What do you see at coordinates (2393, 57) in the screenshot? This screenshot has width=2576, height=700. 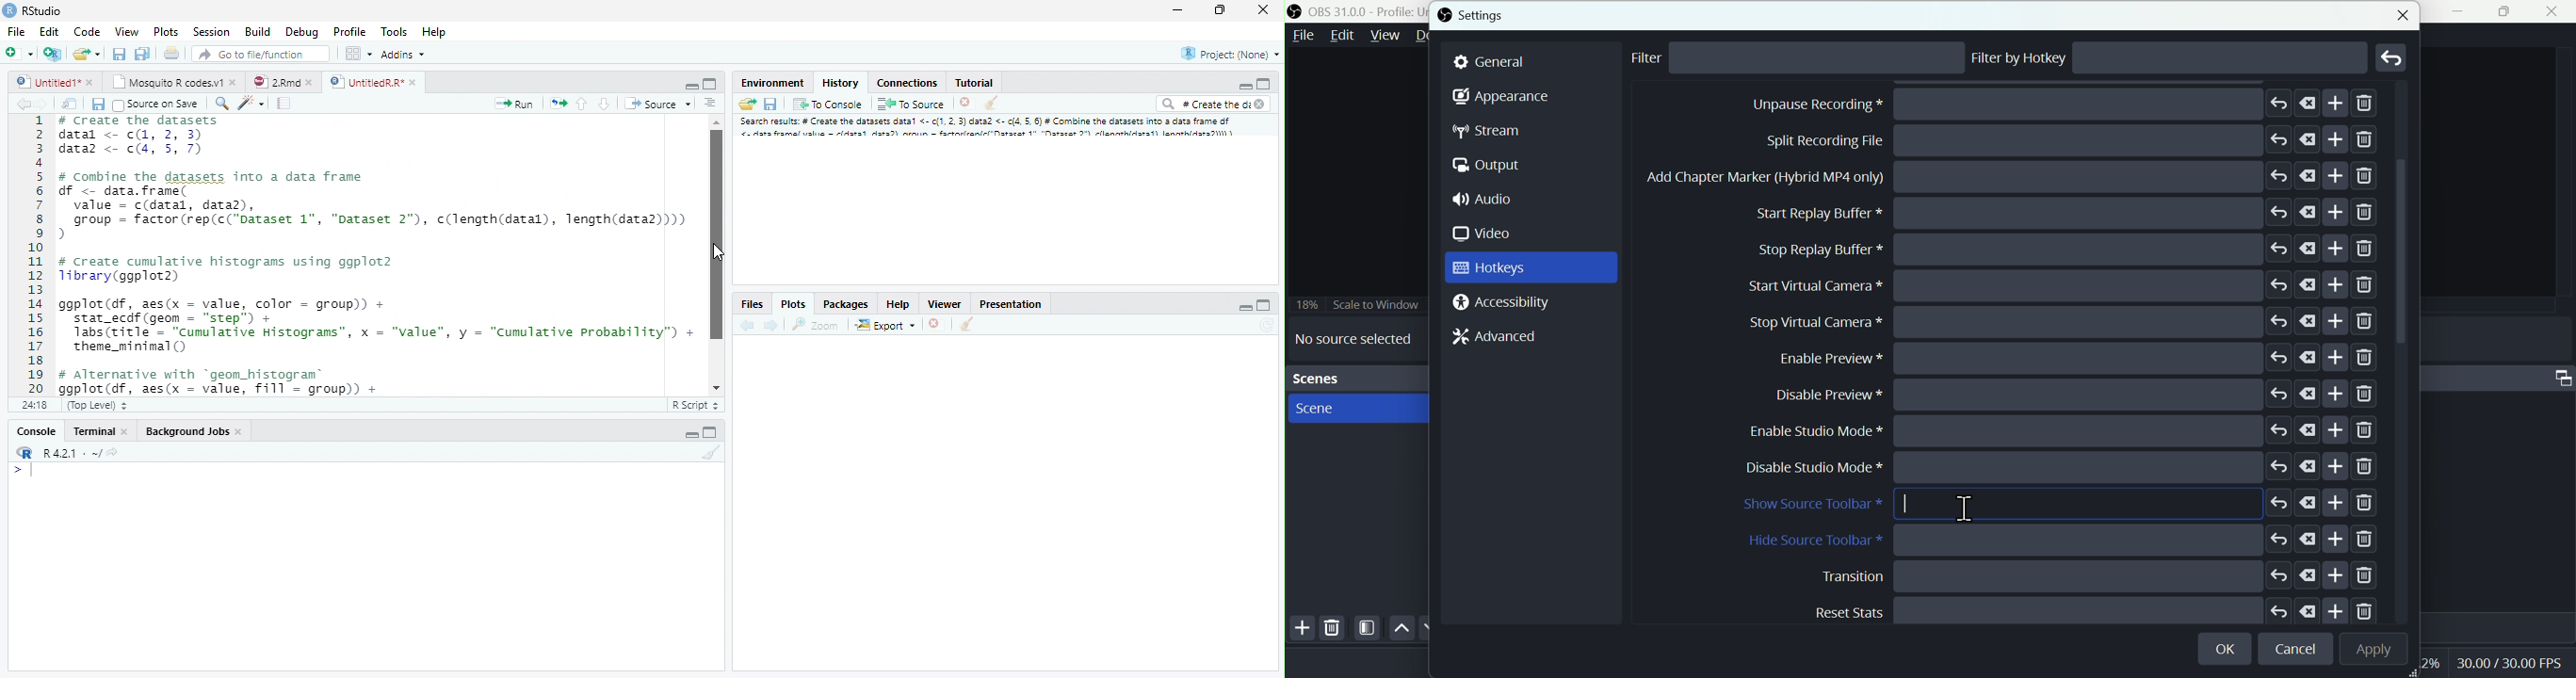 I see `Go back` at bounding box center [2393, 57].